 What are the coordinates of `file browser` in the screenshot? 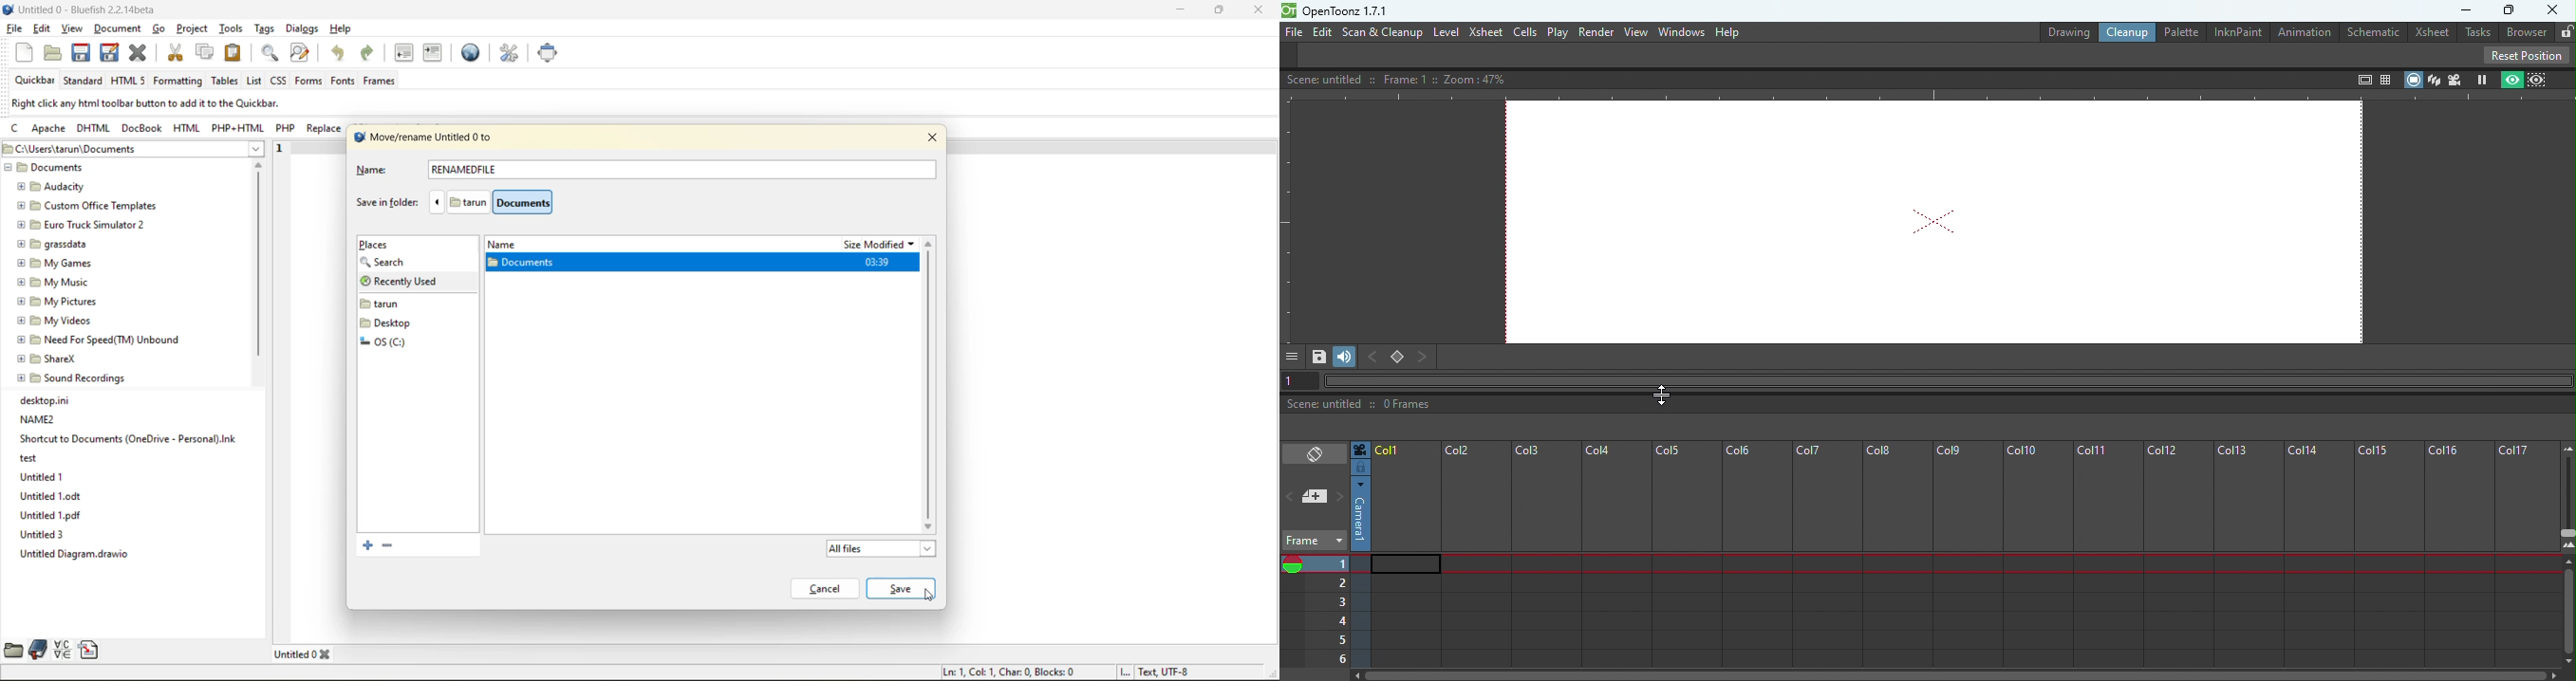 It's located at (13, 650).